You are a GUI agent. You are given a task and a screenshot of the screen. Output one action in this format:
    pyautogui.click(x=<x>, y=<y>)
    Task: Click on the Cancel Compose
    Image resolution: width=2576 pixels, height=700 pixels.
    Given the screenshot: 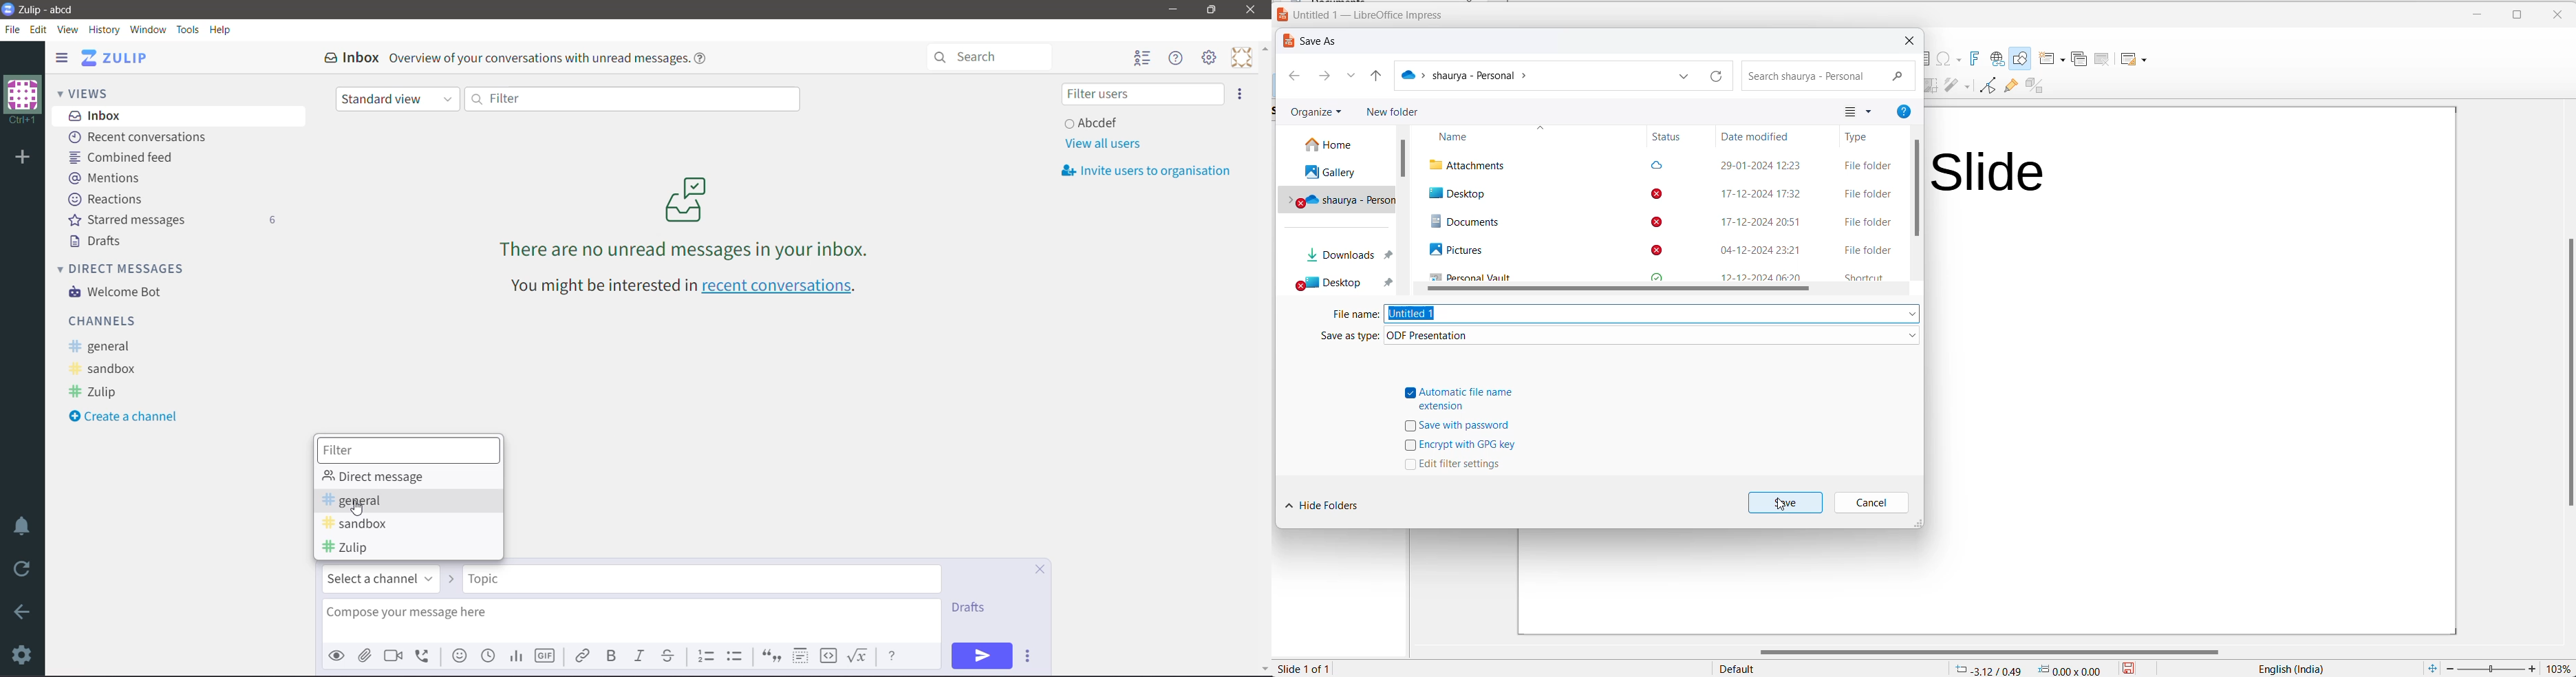 What is the action you would take?
    pyautogui.click(x=1040, y=570)
    